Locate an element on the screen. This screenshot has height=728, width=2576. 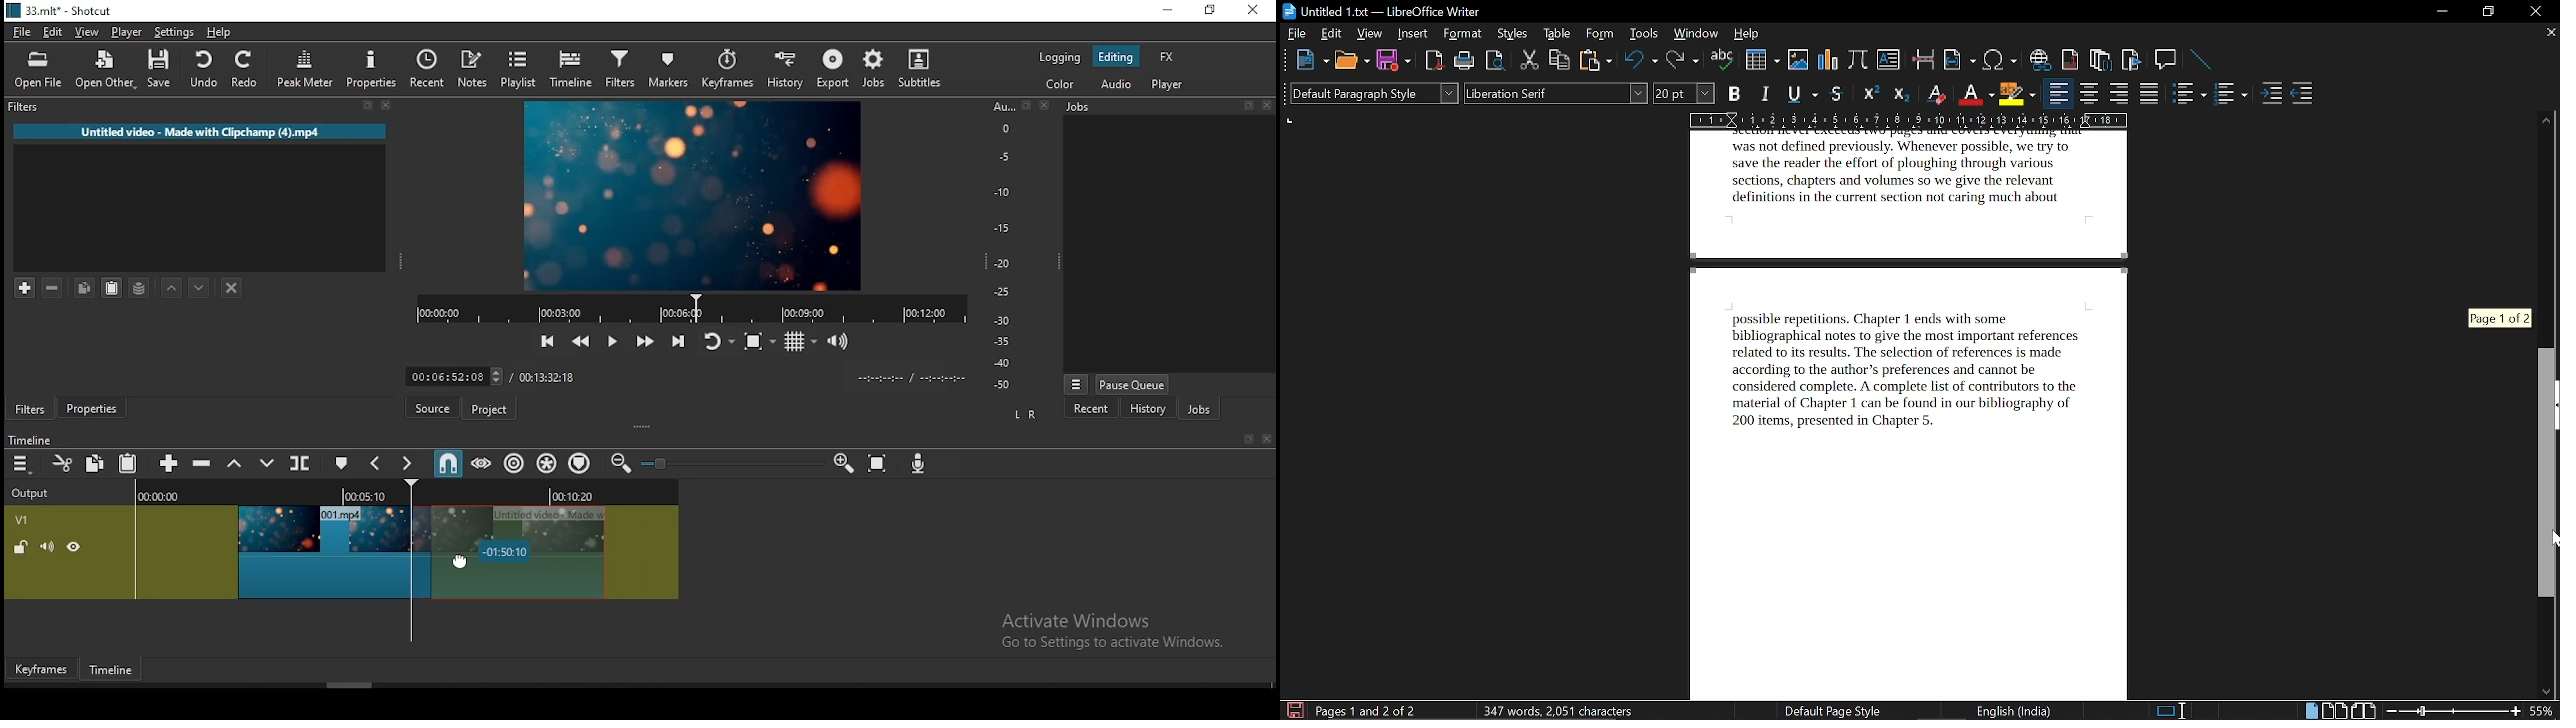
bold is located at coordinates (1735, 94).